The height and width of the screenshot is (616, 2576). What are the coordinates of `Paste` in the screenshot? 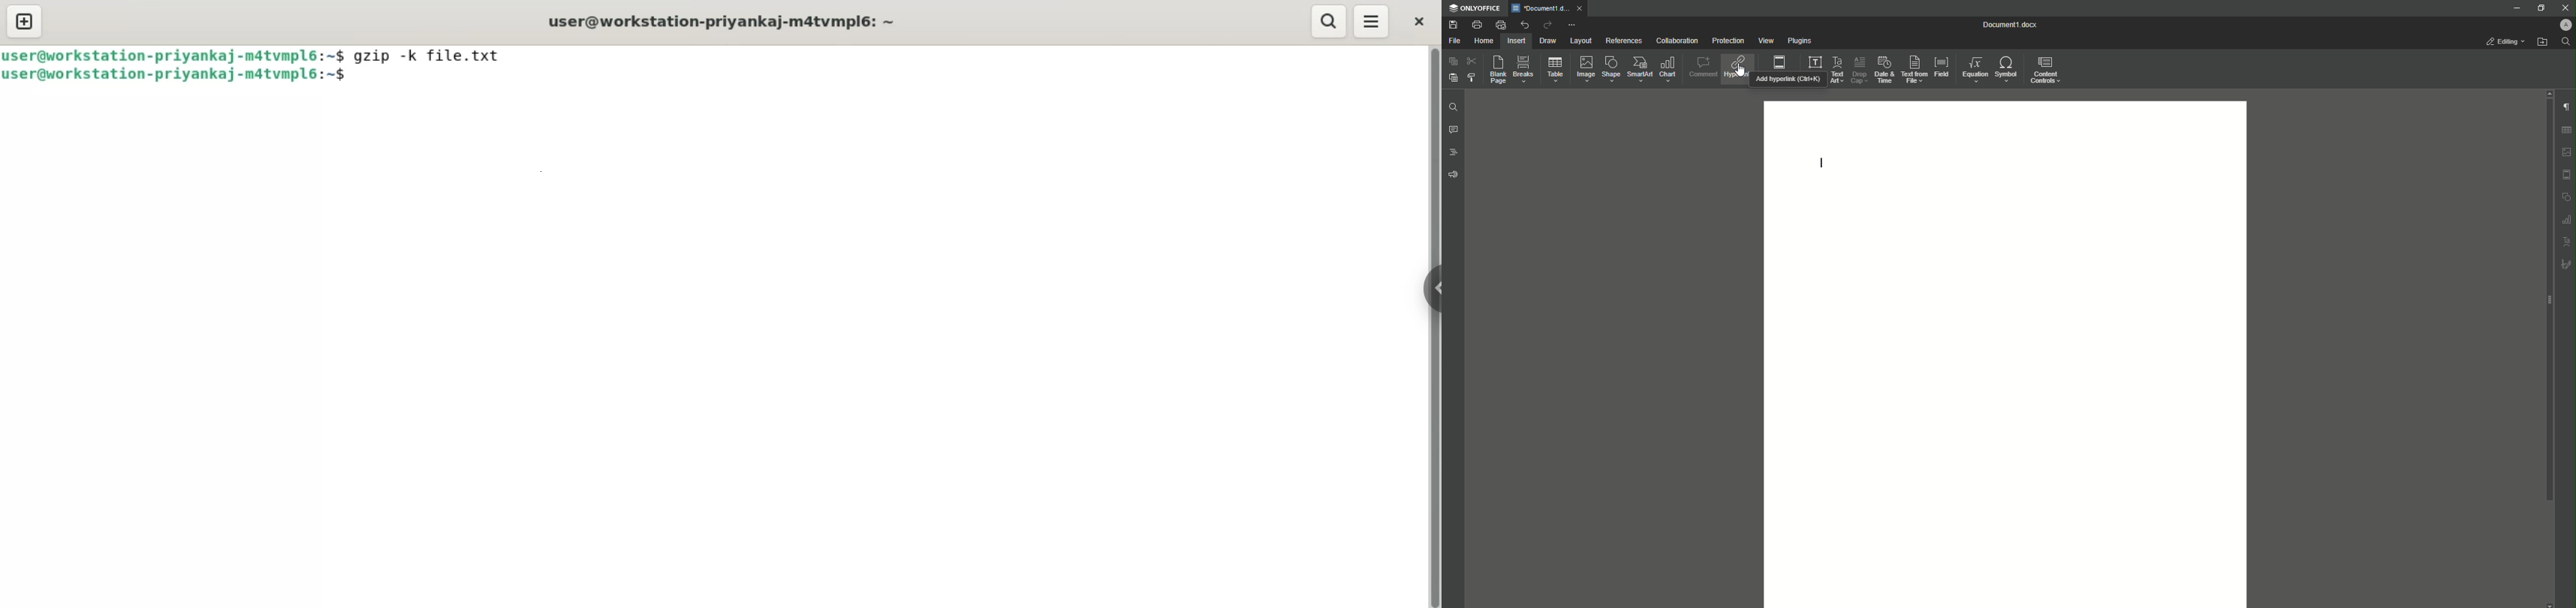 It's located at (1453, 78).